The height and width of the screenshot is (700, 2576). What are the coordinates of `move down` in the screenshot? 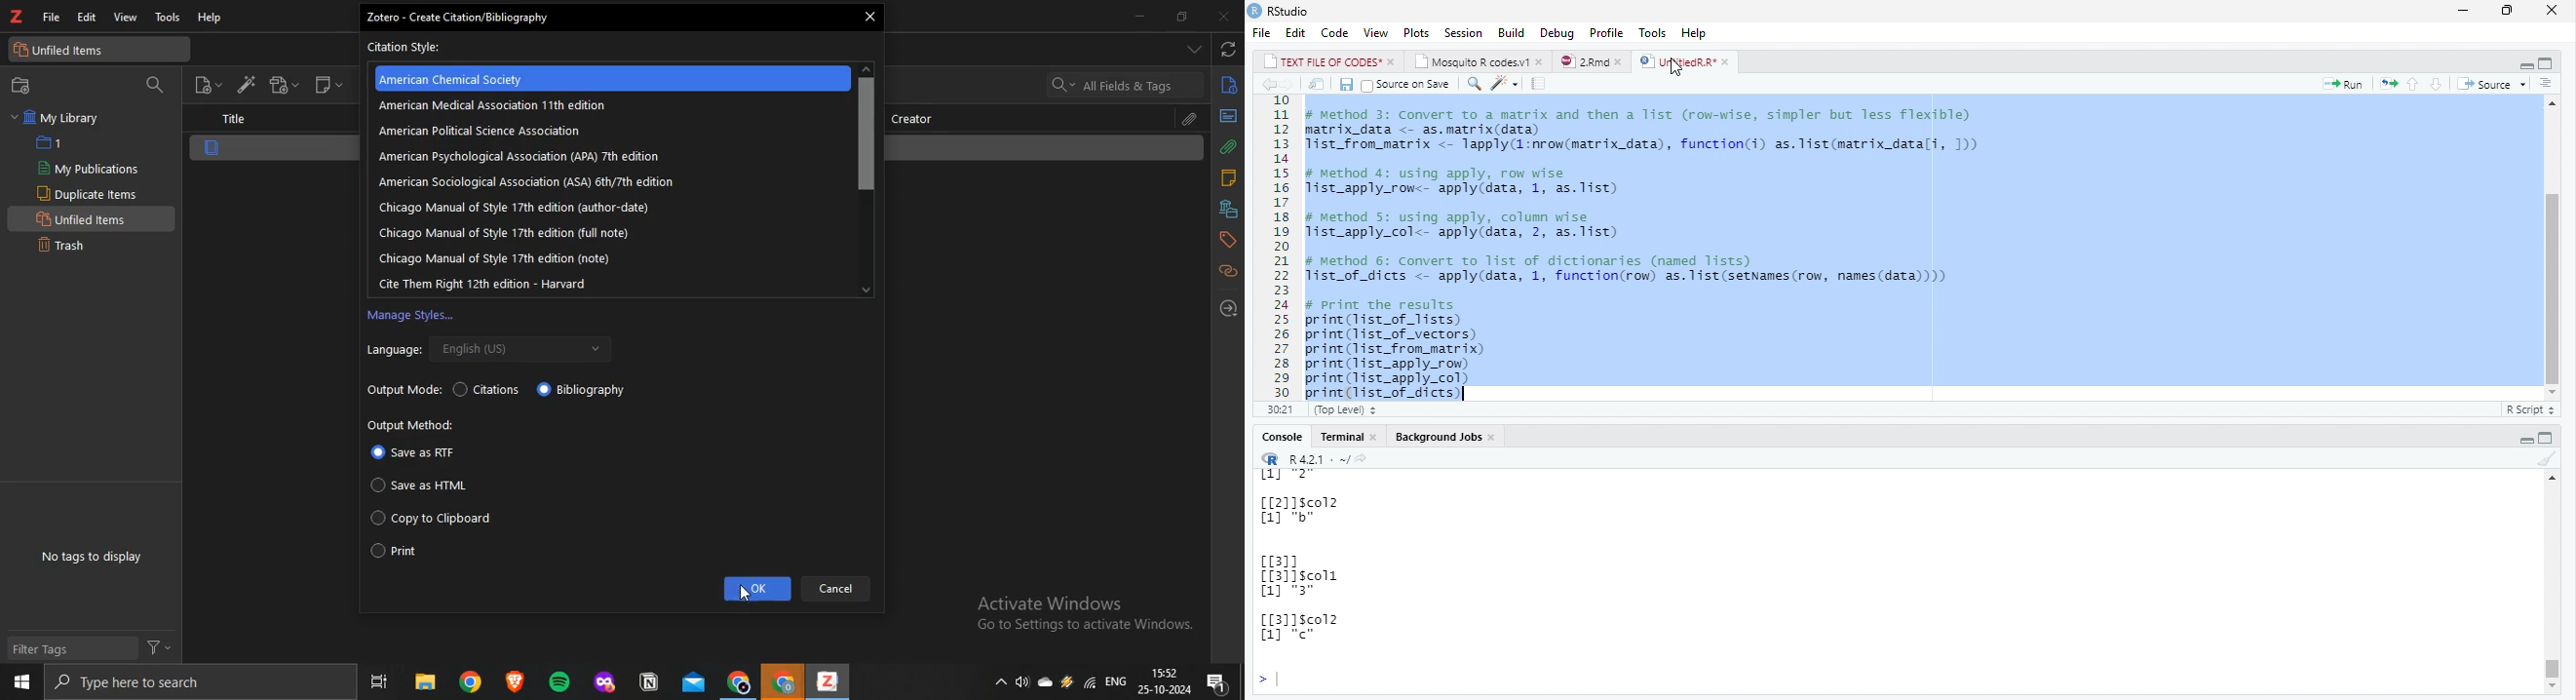 It's located at (2555, 687).